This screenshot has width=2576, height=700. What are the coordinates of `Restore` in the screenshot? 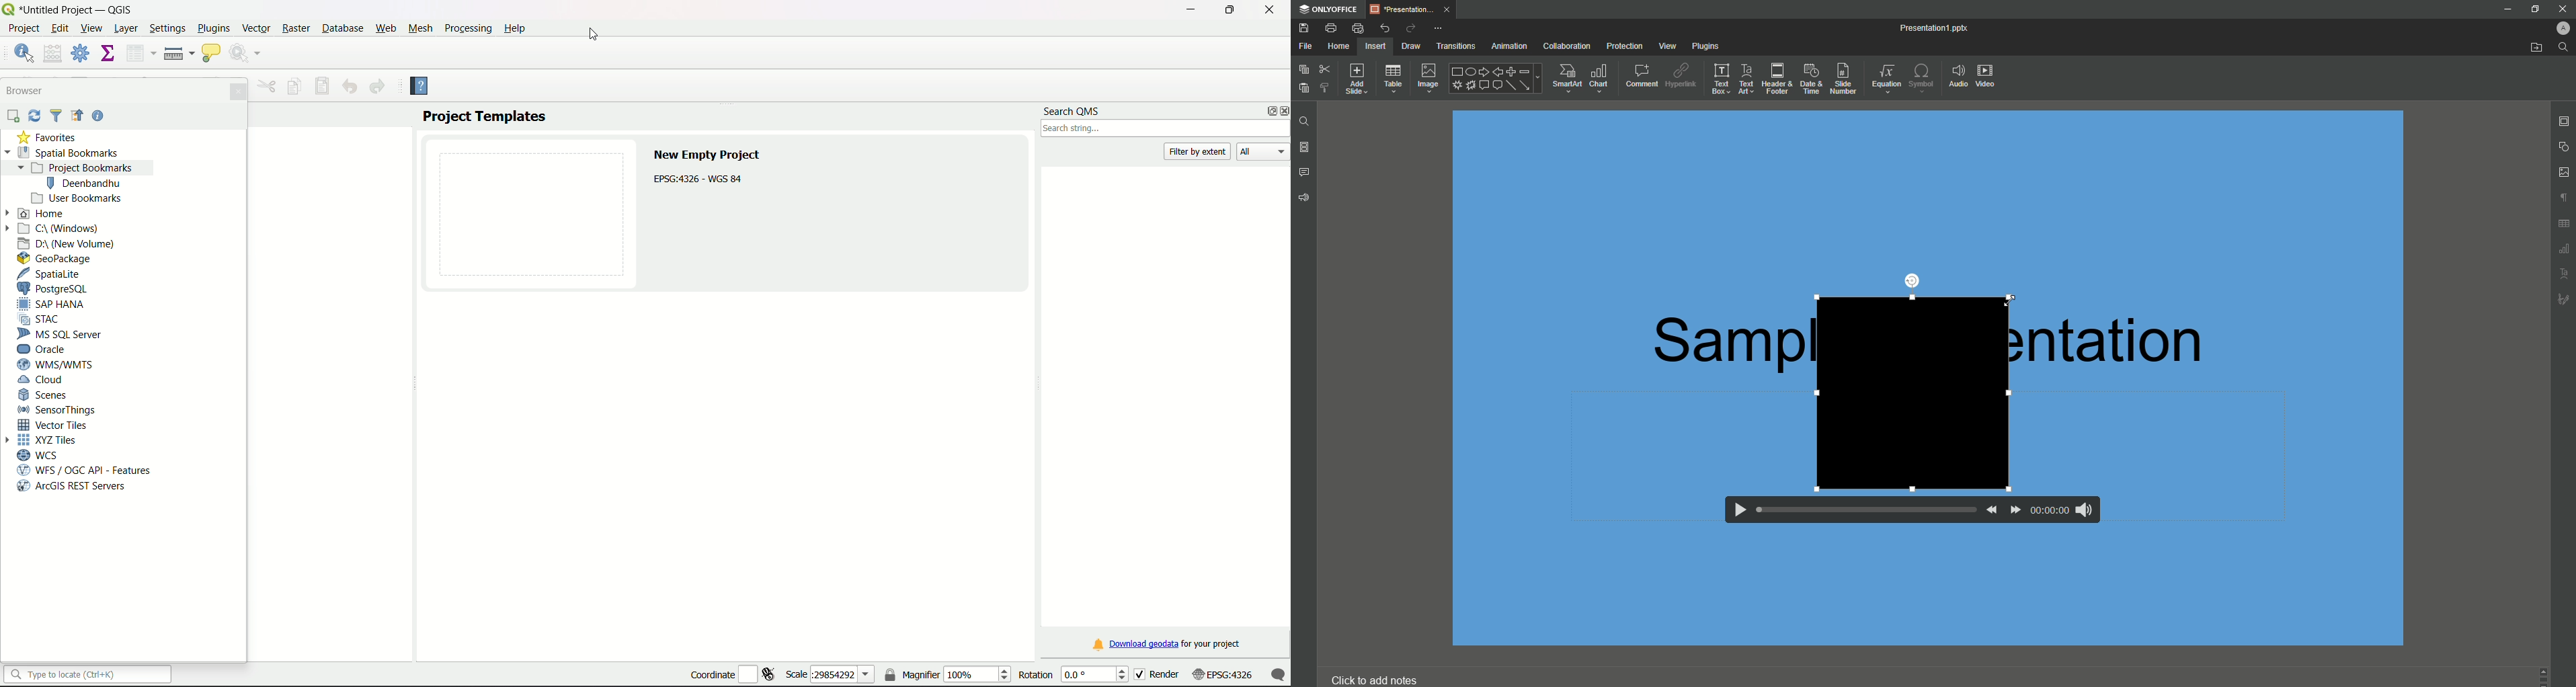 It's located at (2535, 9).